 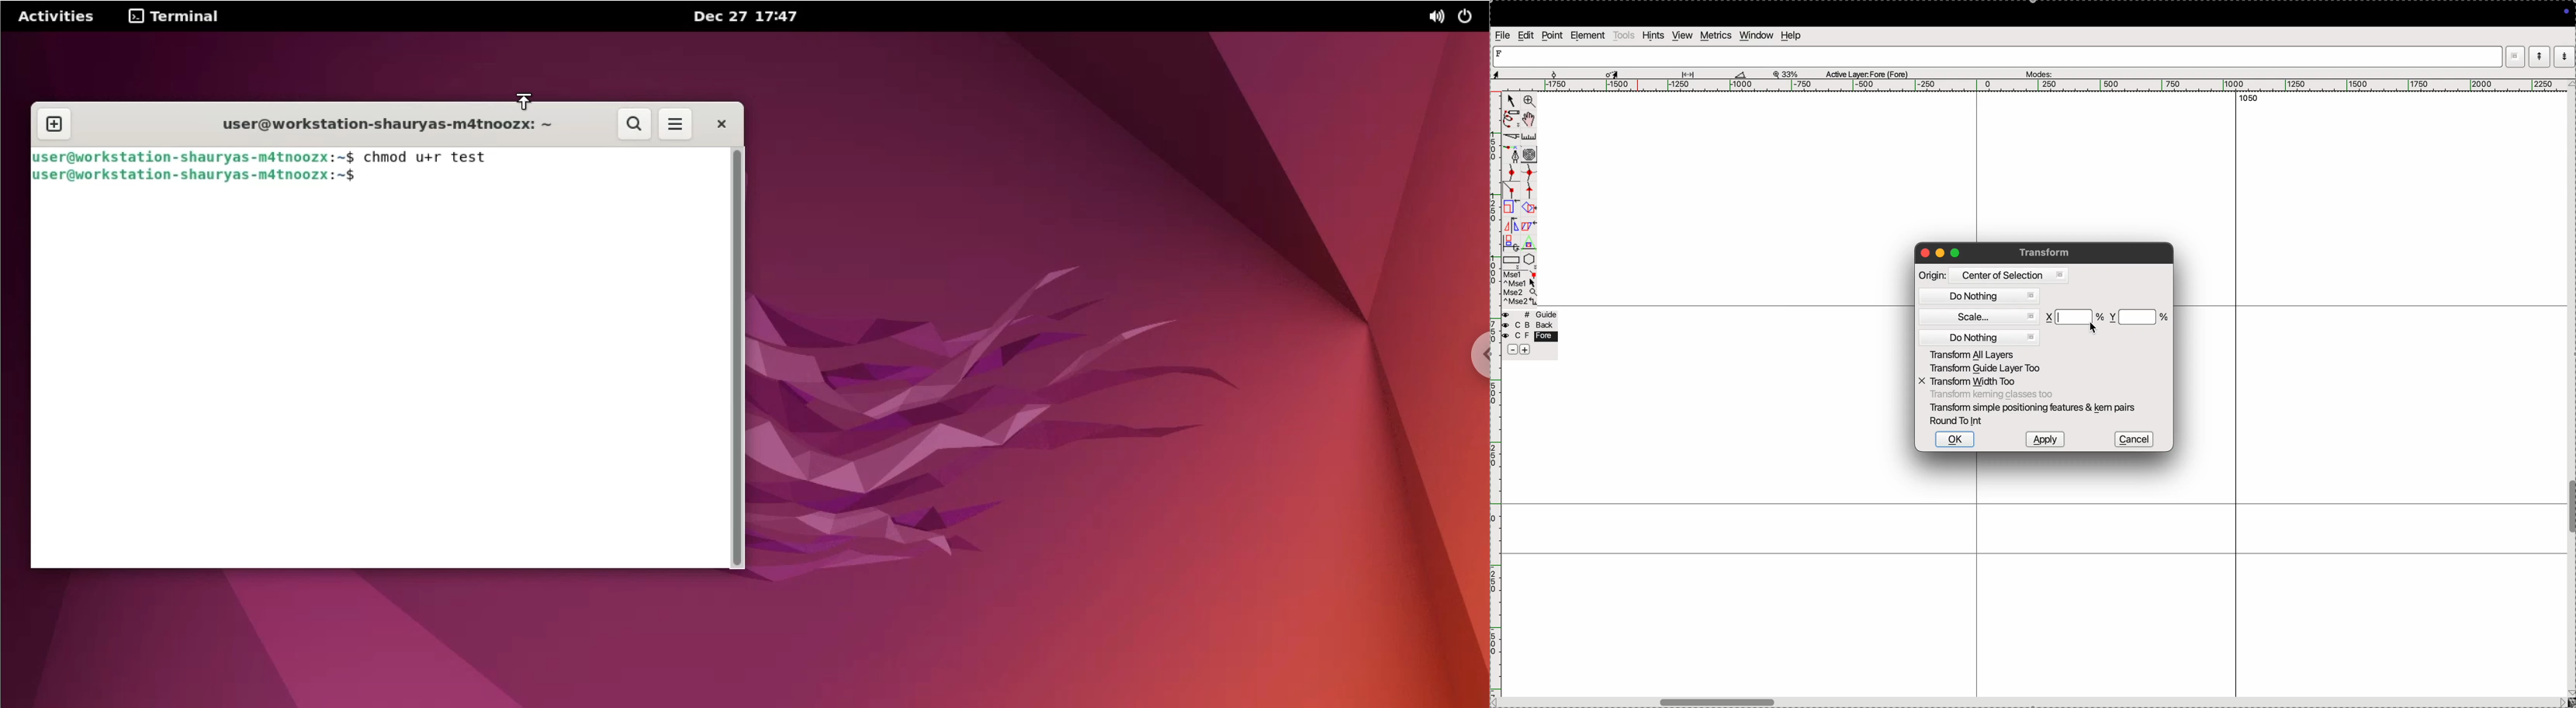 I want to click on scrollbar, so click(x=739, y=359).